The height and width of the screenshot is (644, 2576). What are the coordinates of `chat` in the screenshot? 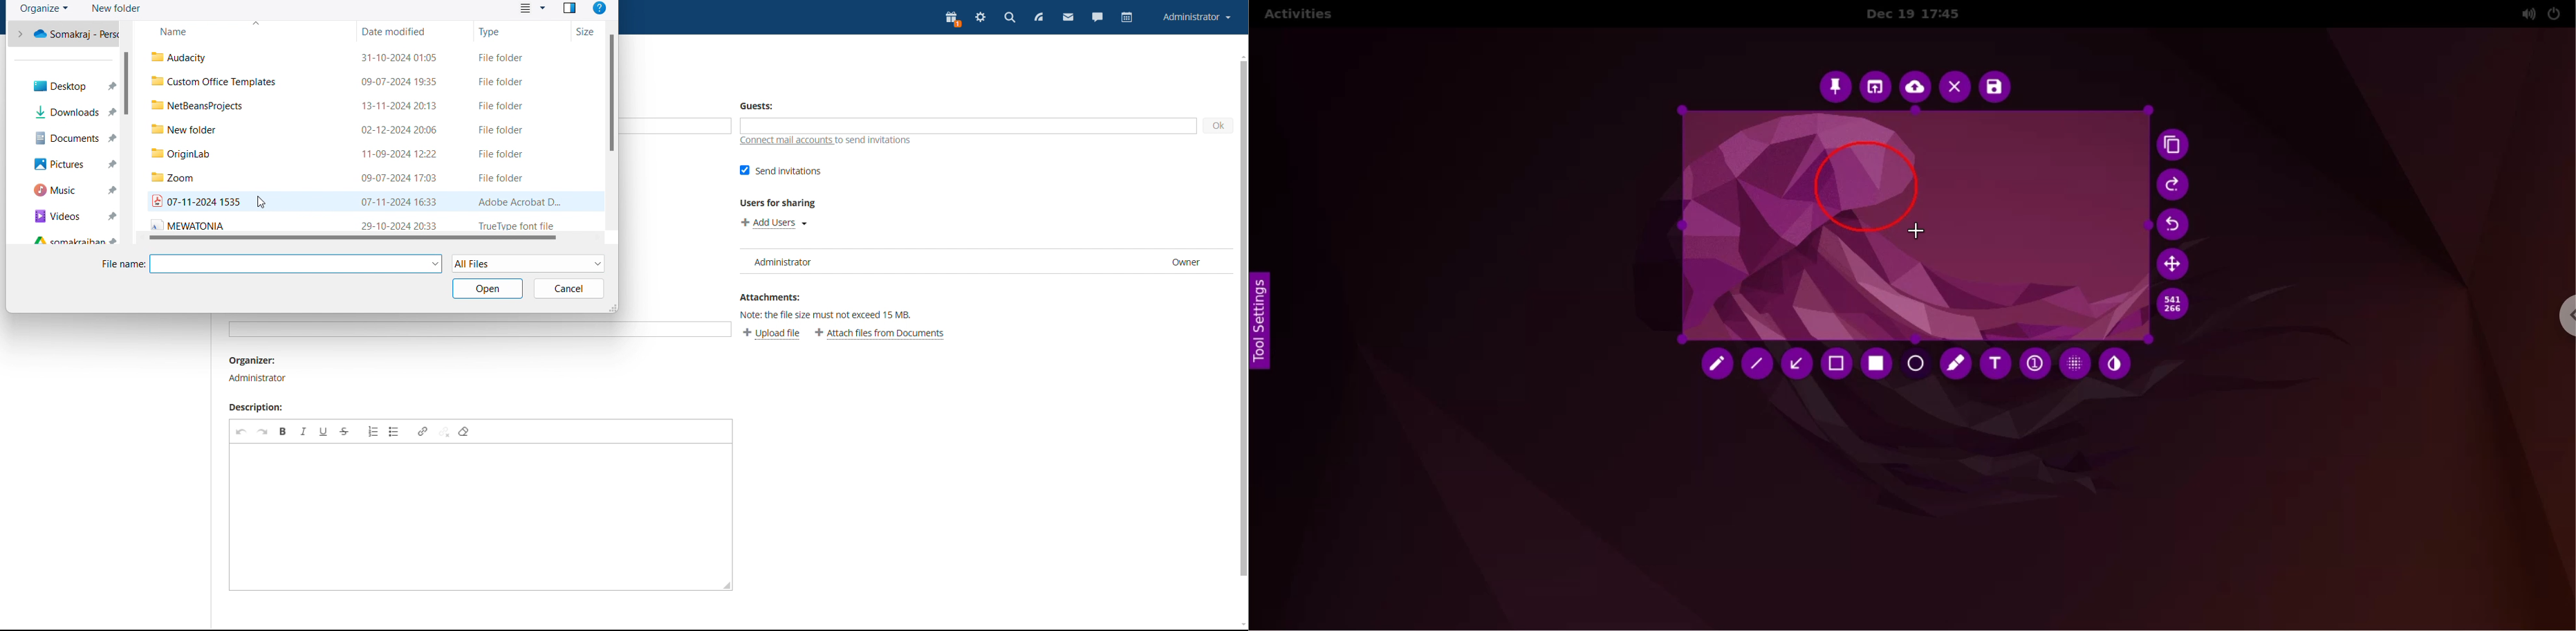 It's located at (1098, 18).